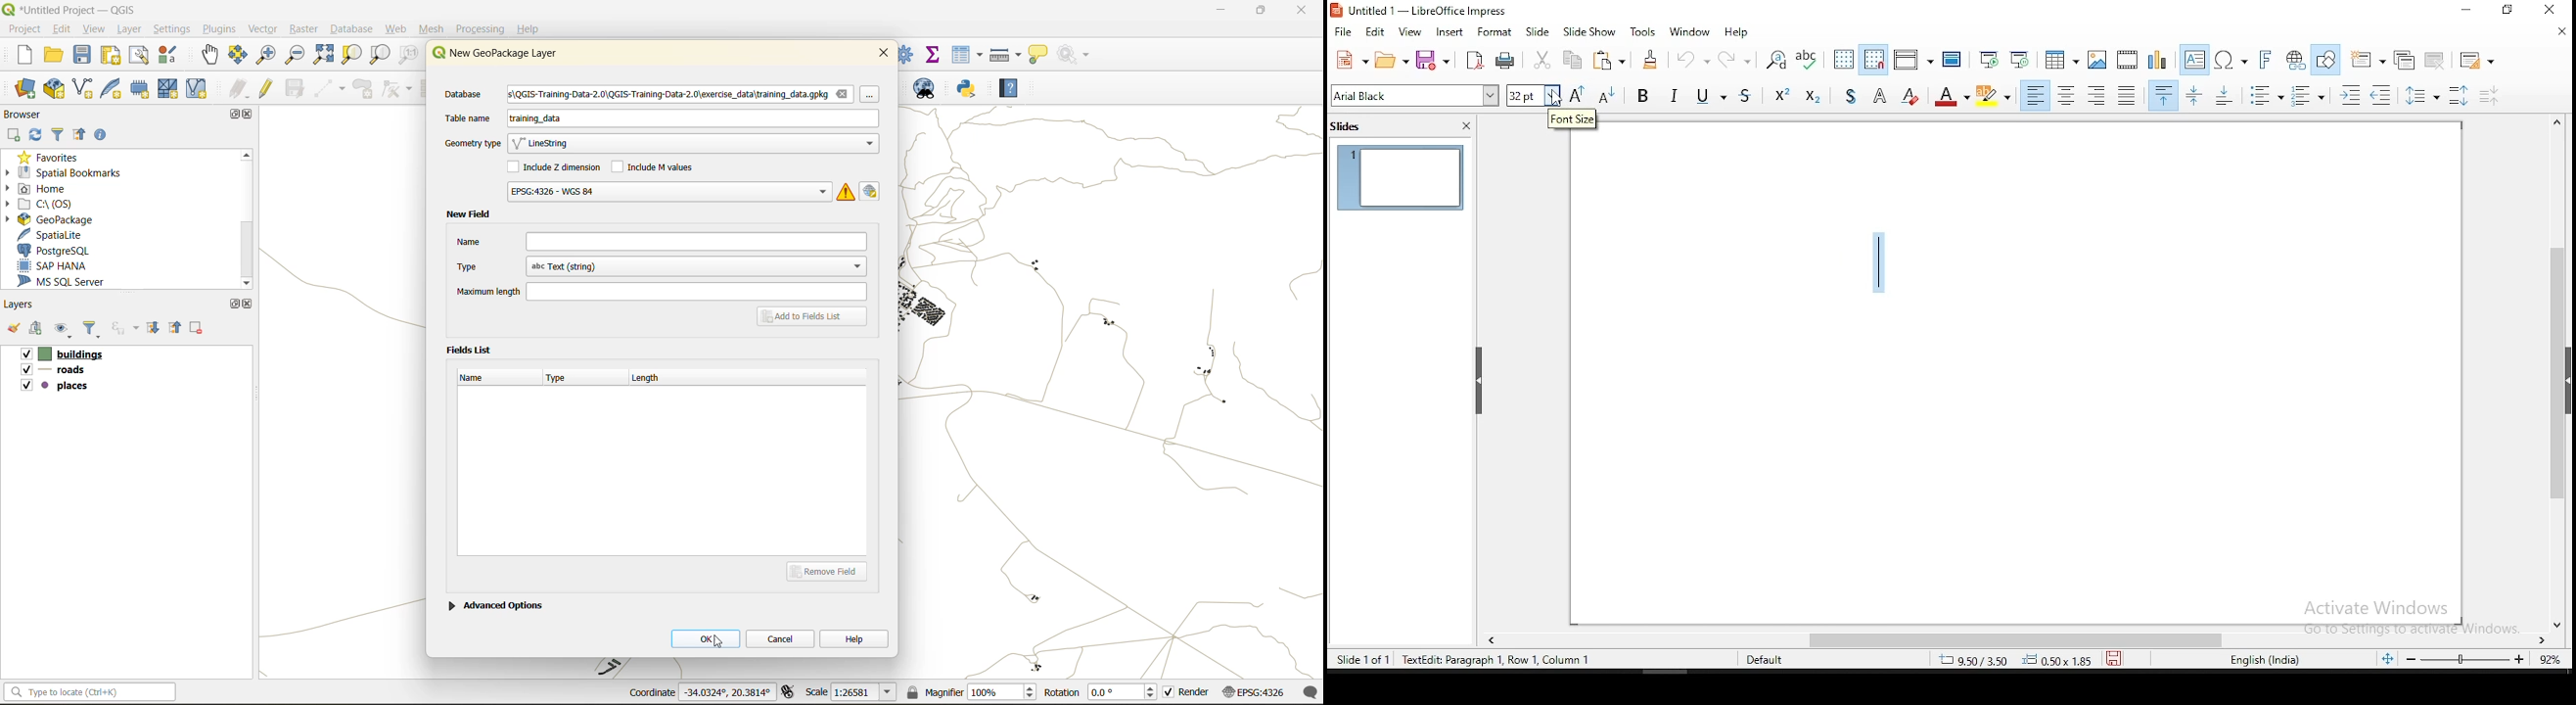 The height and width of the screenshot is (728, 2576). I want to click on save, so click(2114, 658).